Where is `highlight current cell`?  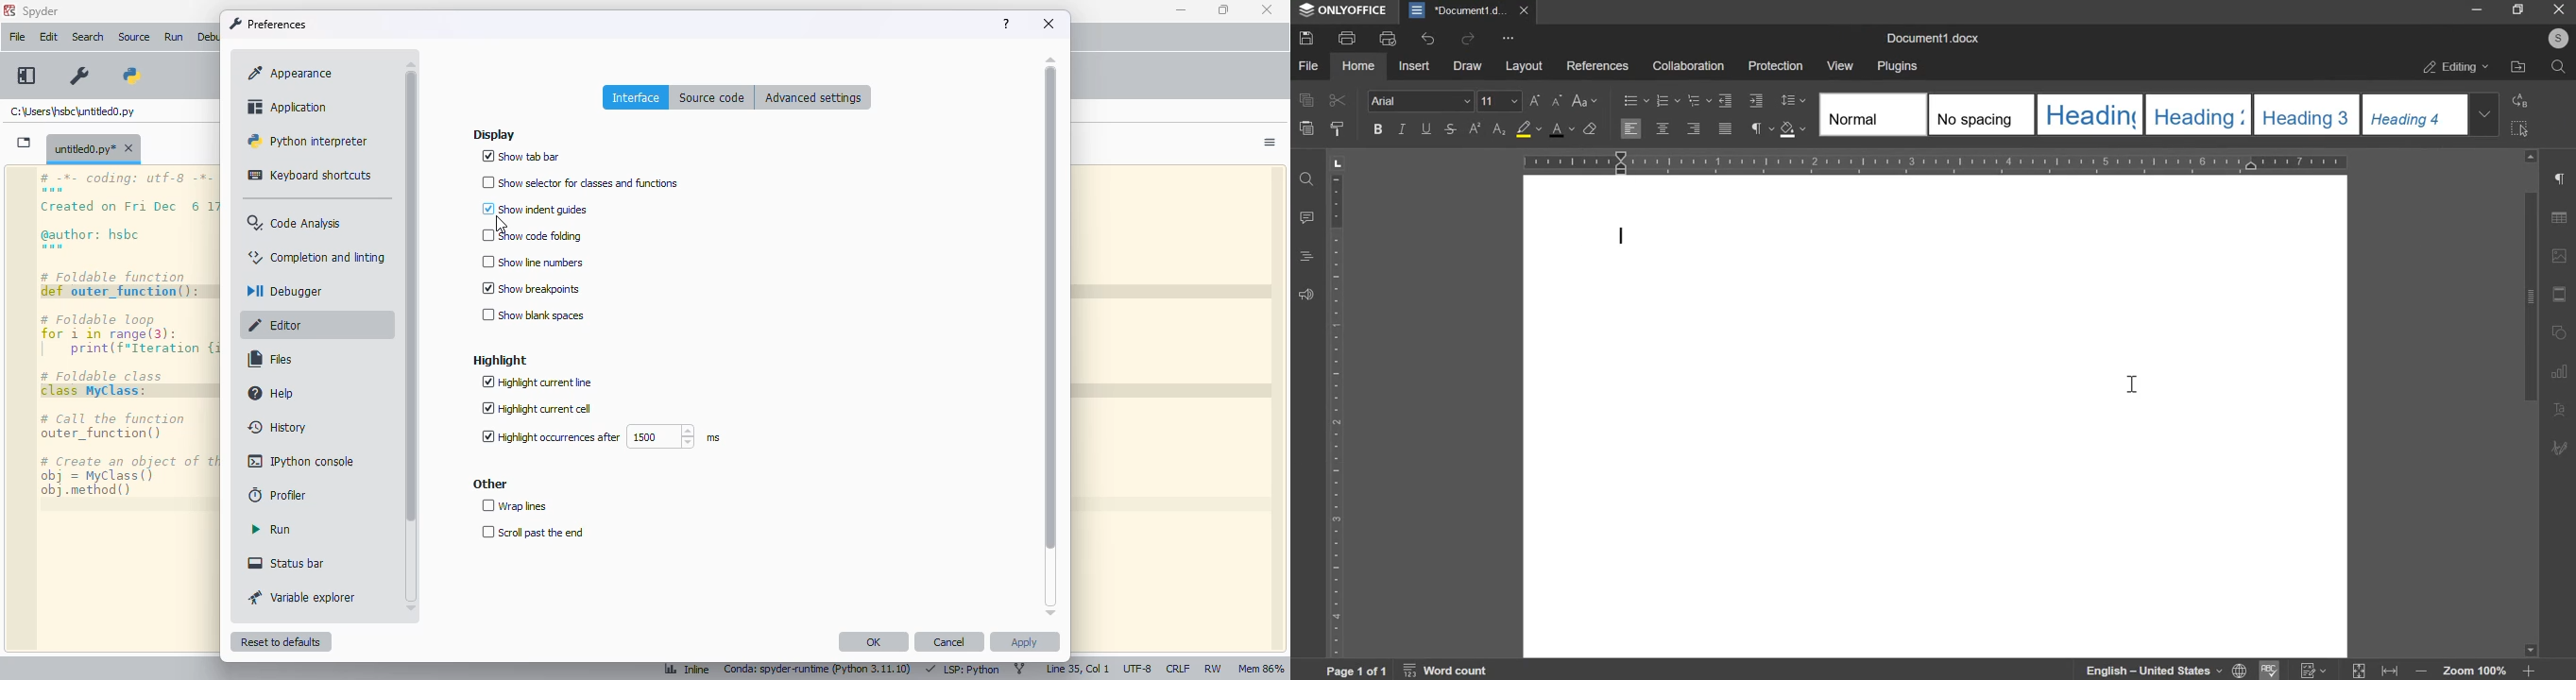 highlight current cell is located at coordinates (536, 409).